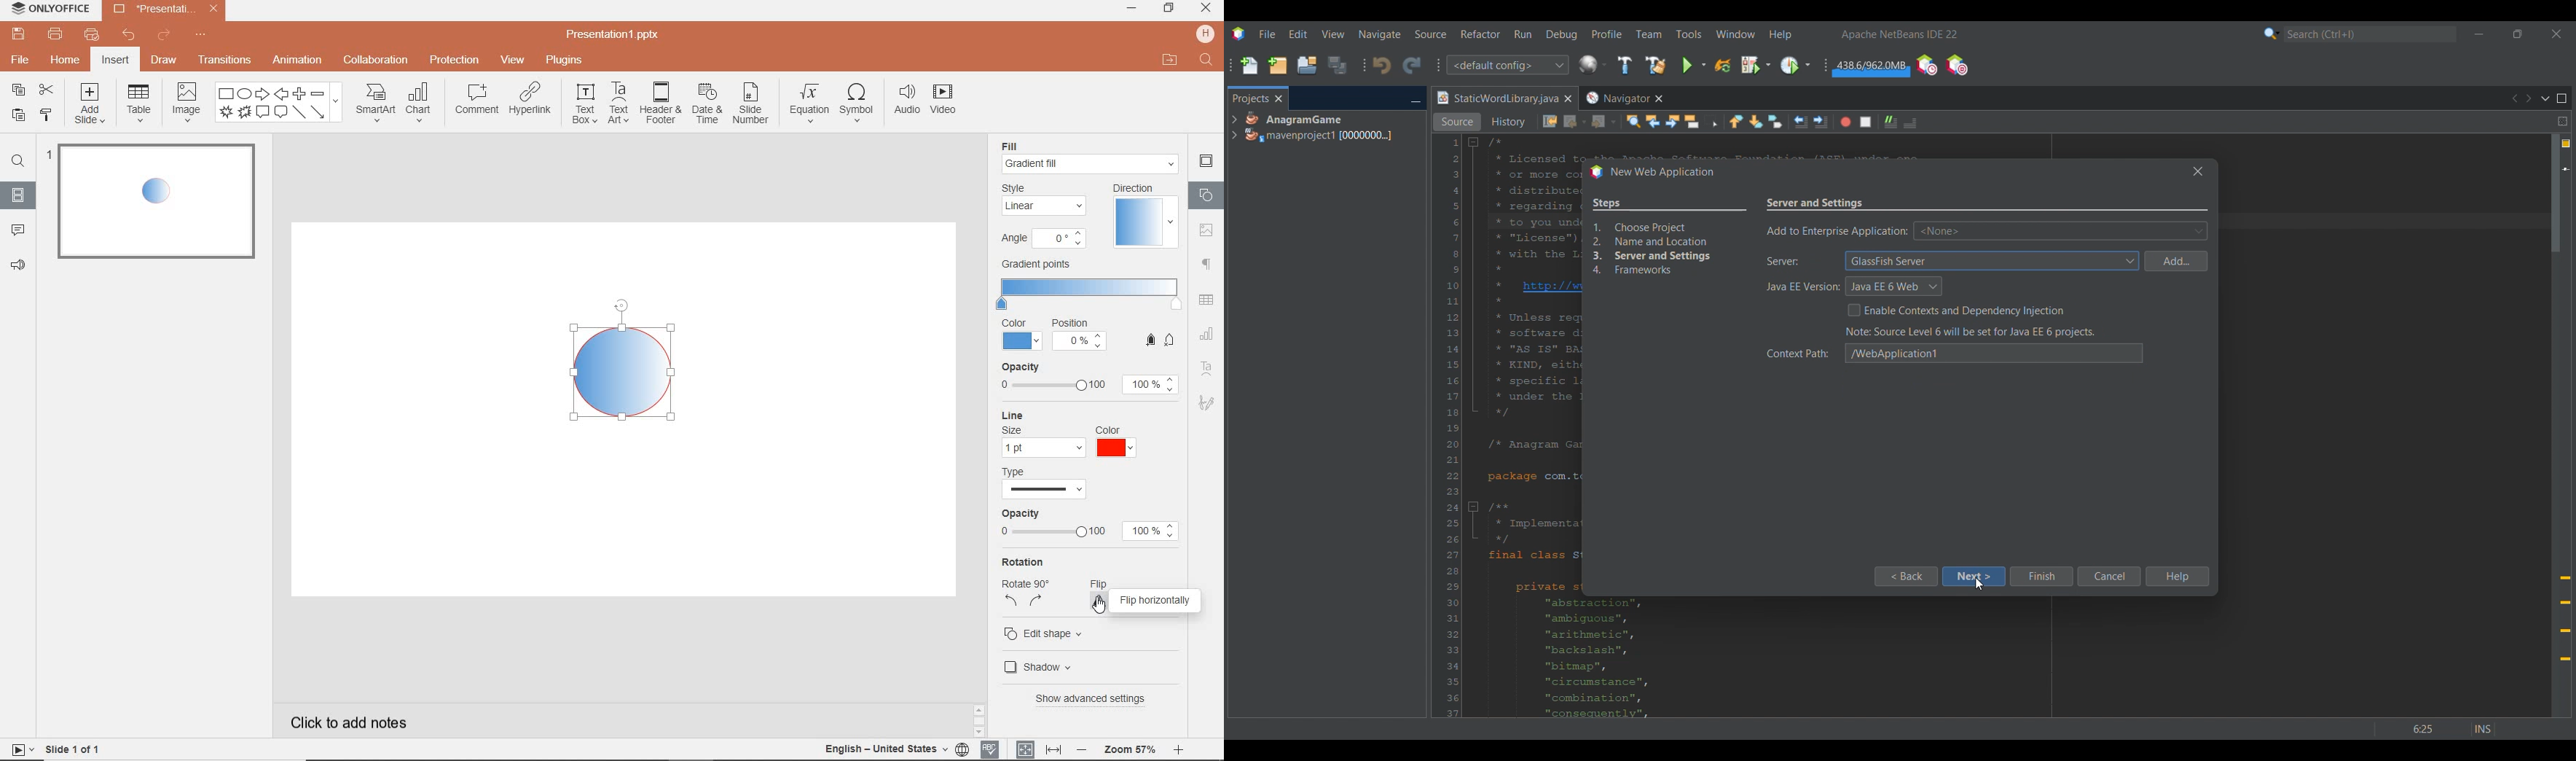 This screenshot has width=2576, height=784. Describe the element at coordinates (377, 61) in the screenshot. I see `collaboration` at that location.